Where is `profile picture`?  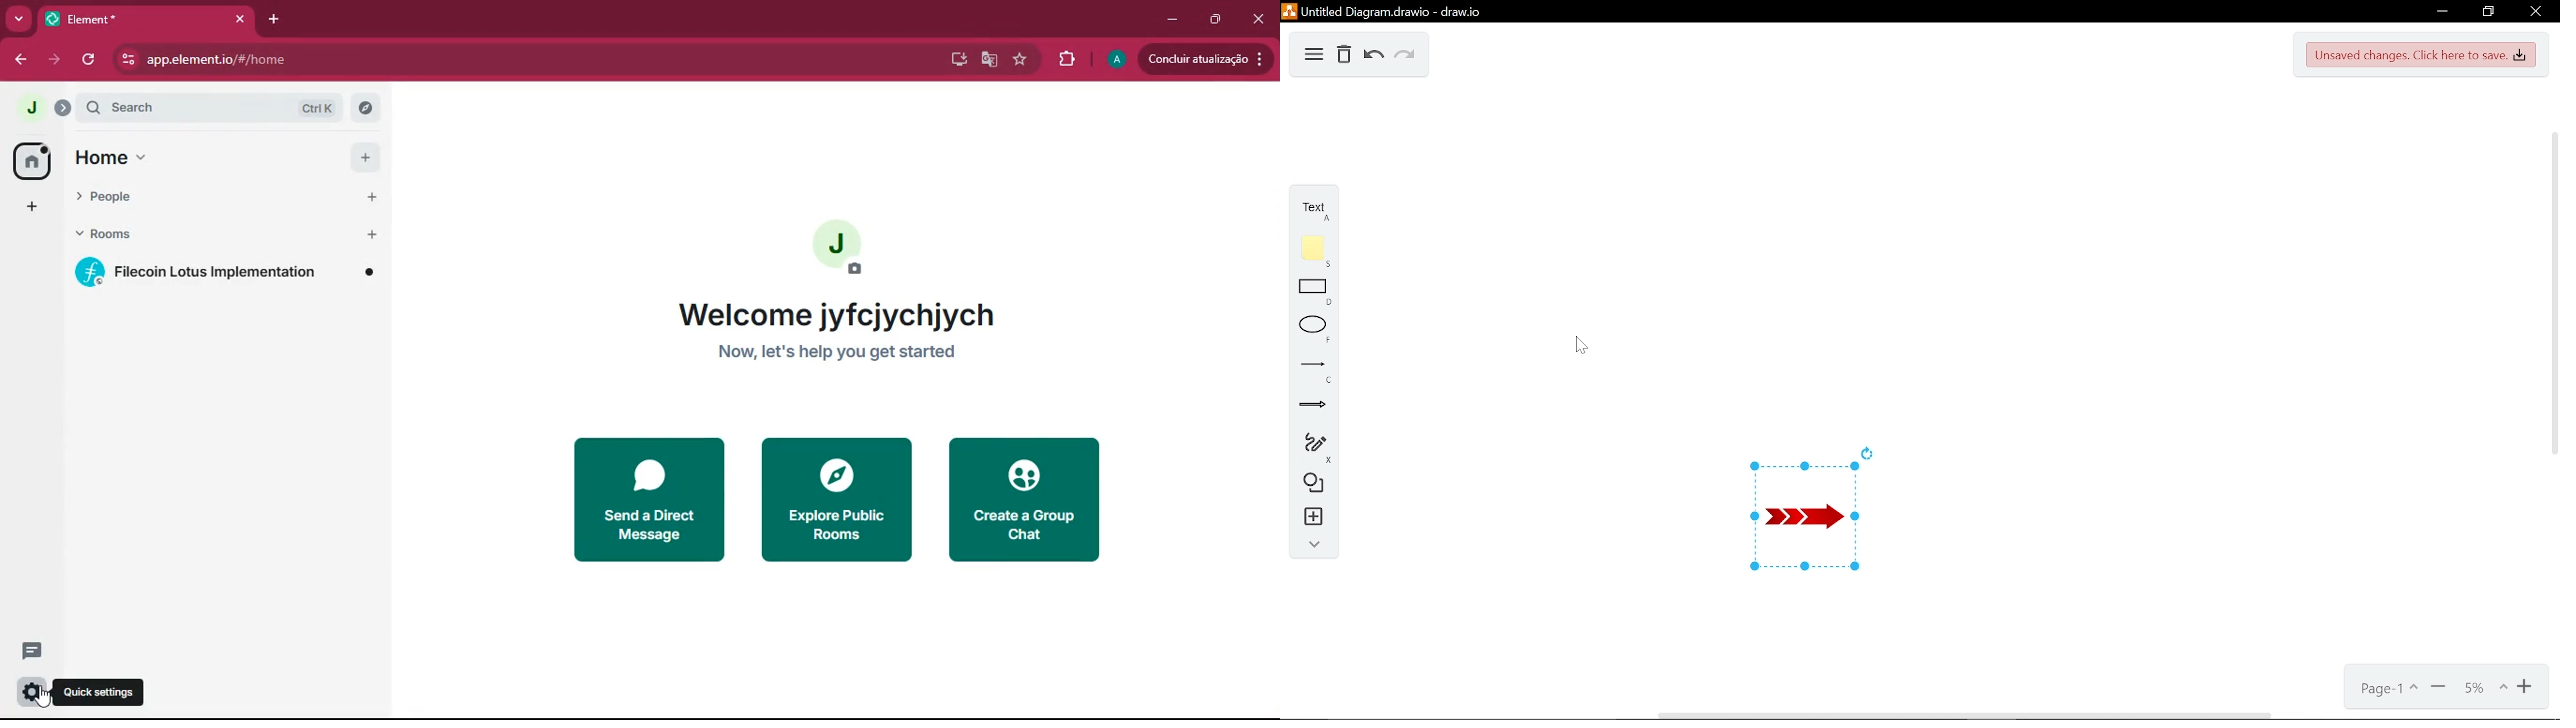 profile picture is located at coordinates (31, 108).